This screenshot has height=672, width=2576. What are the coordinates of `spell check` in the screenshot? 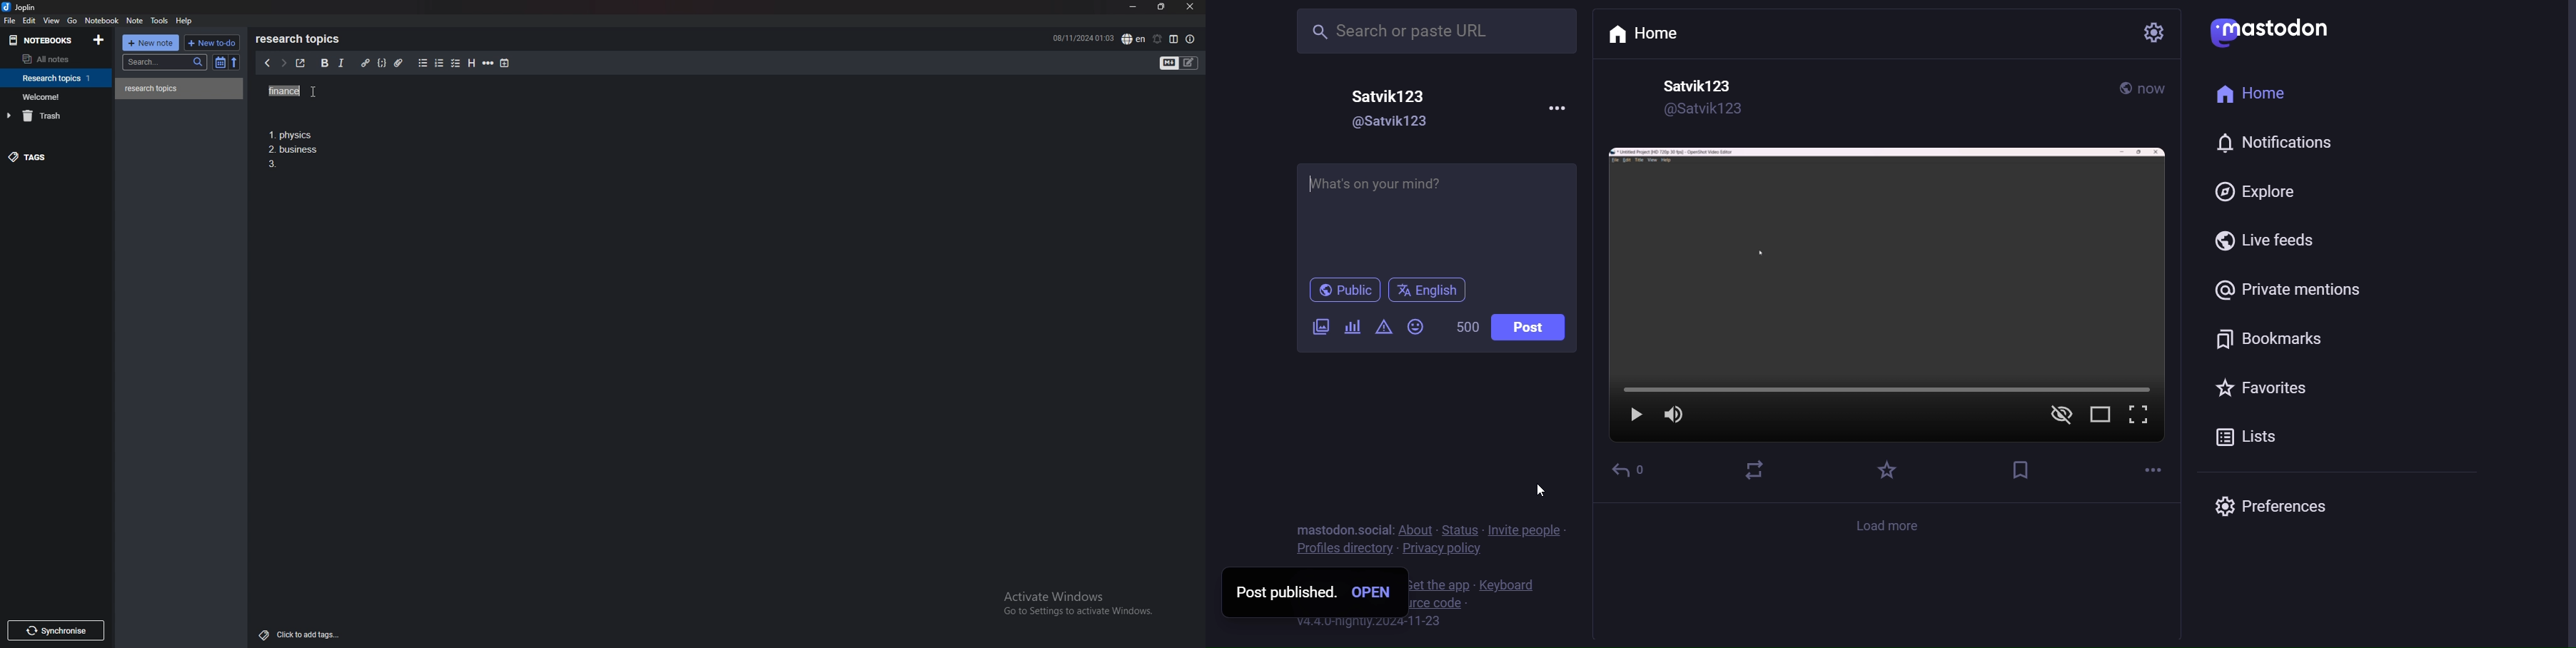 It's located at (1134, 38).